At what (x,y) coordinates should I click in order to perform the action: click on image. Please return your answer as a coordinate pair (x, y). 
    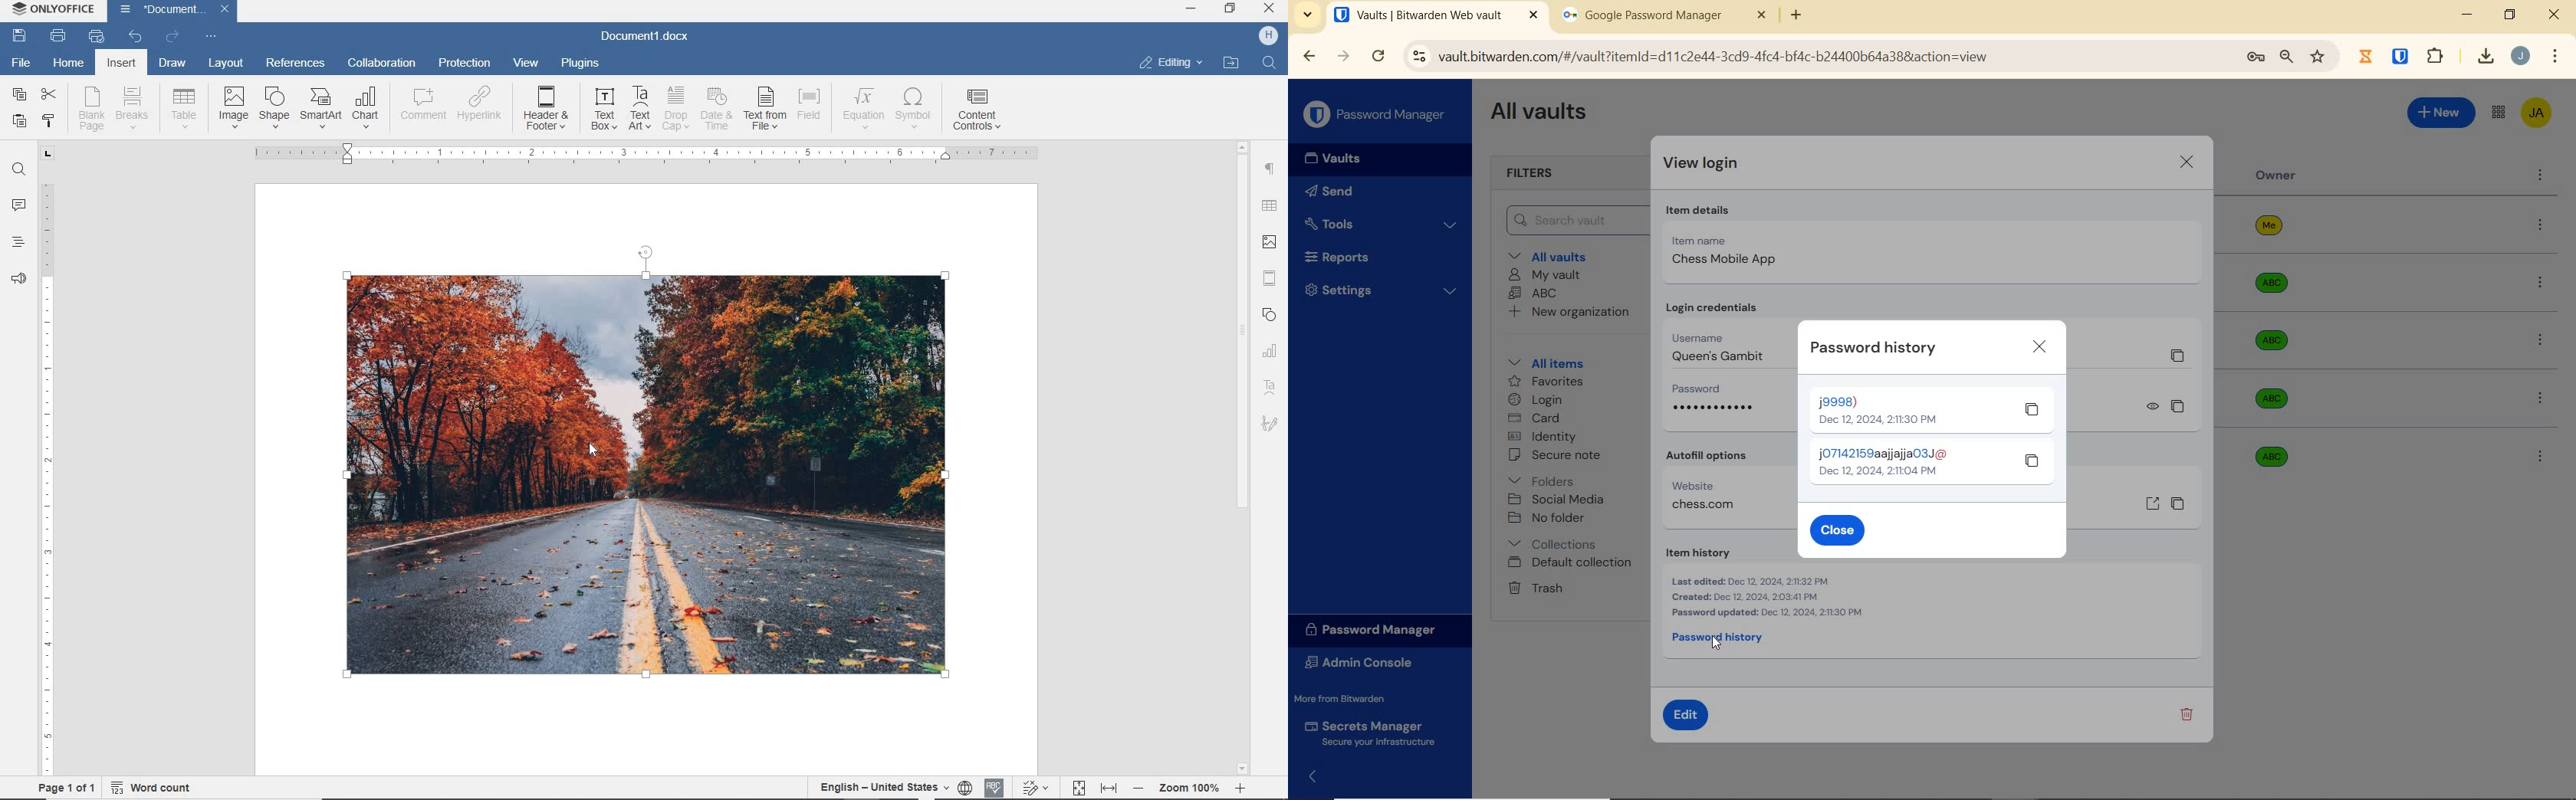
    Looking at the image, I should click on (233, 103).